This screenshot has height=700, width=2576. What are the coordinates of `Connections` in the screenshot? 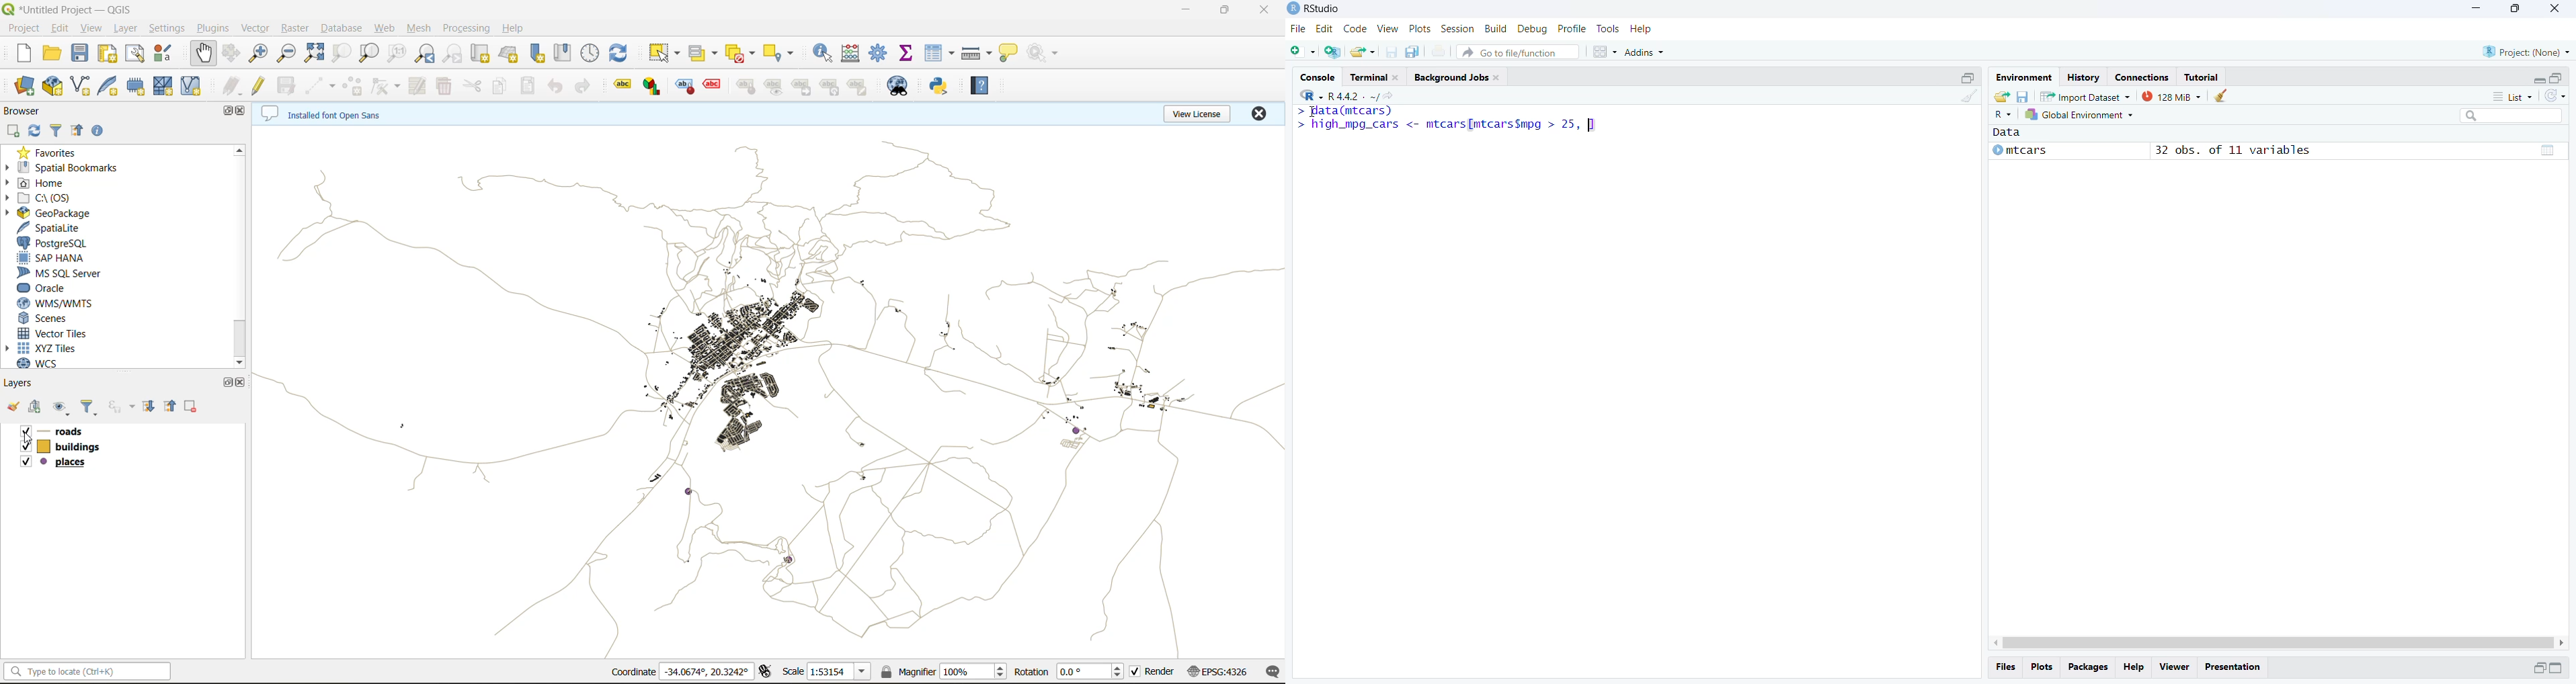 It's located at (2142, 76).